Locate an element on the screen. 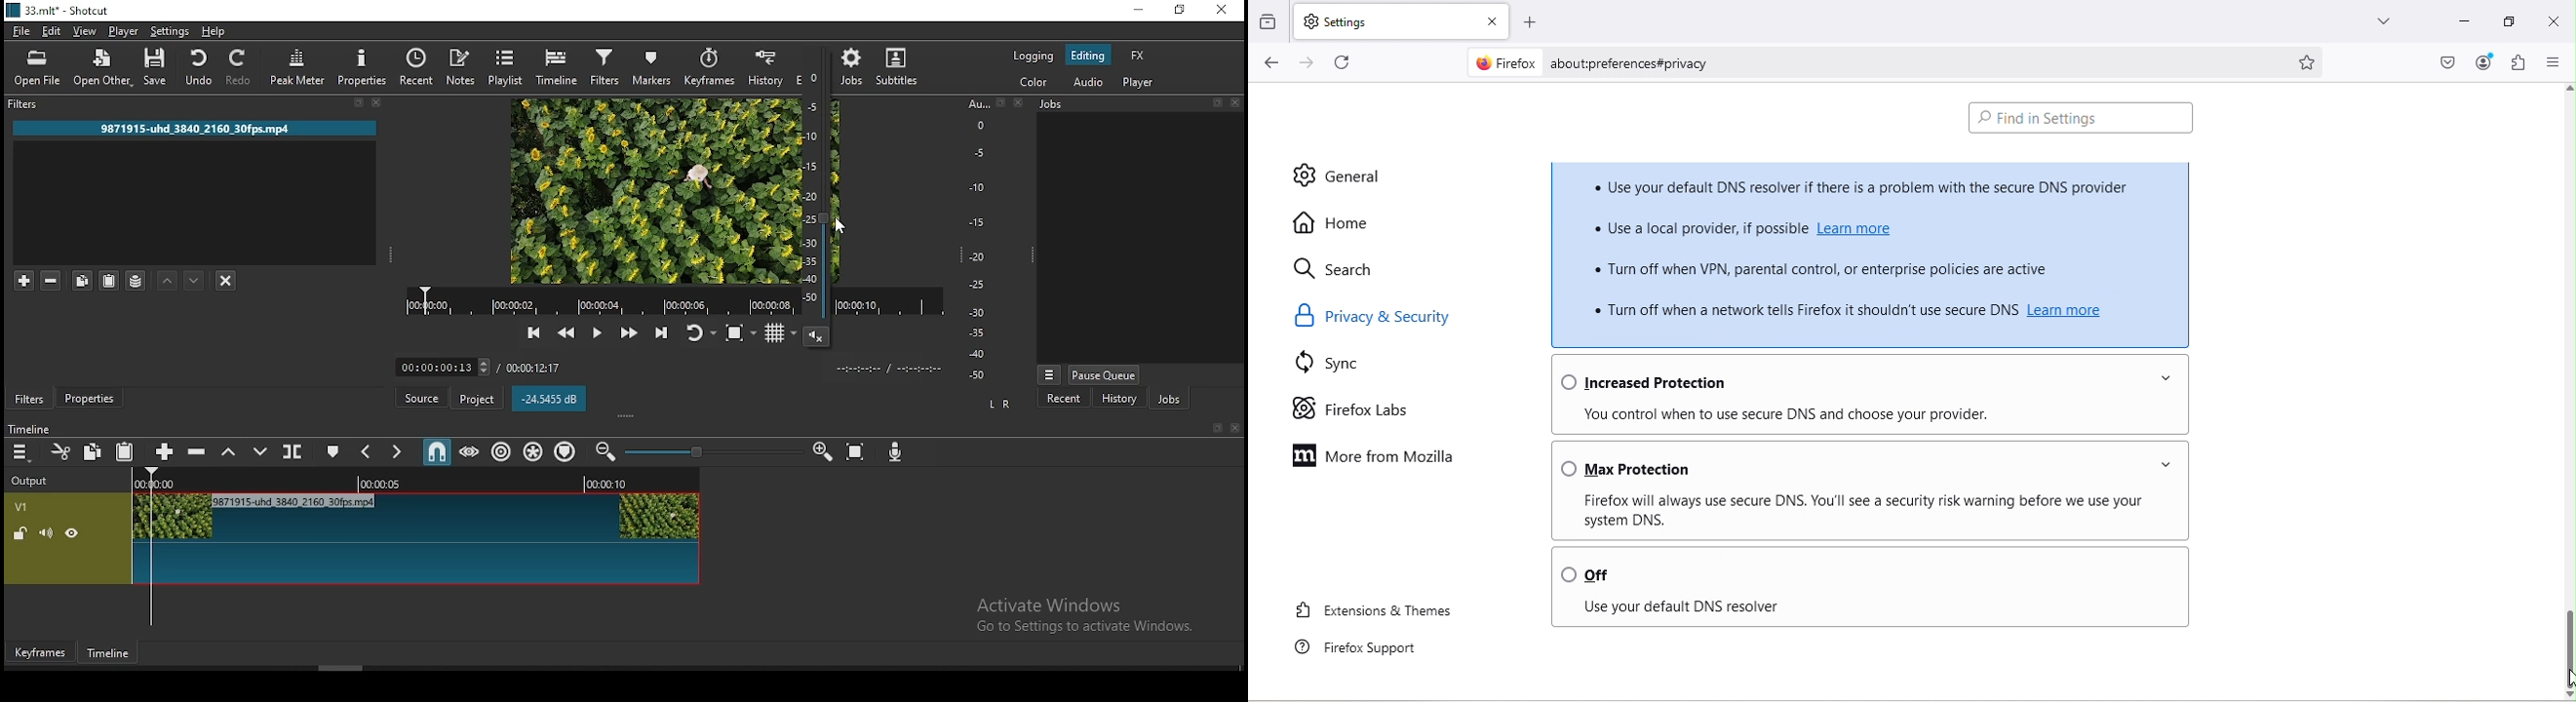 The height and width of the screenshot is (728, 2576). Boommark is located at coordinates (2313, 60).